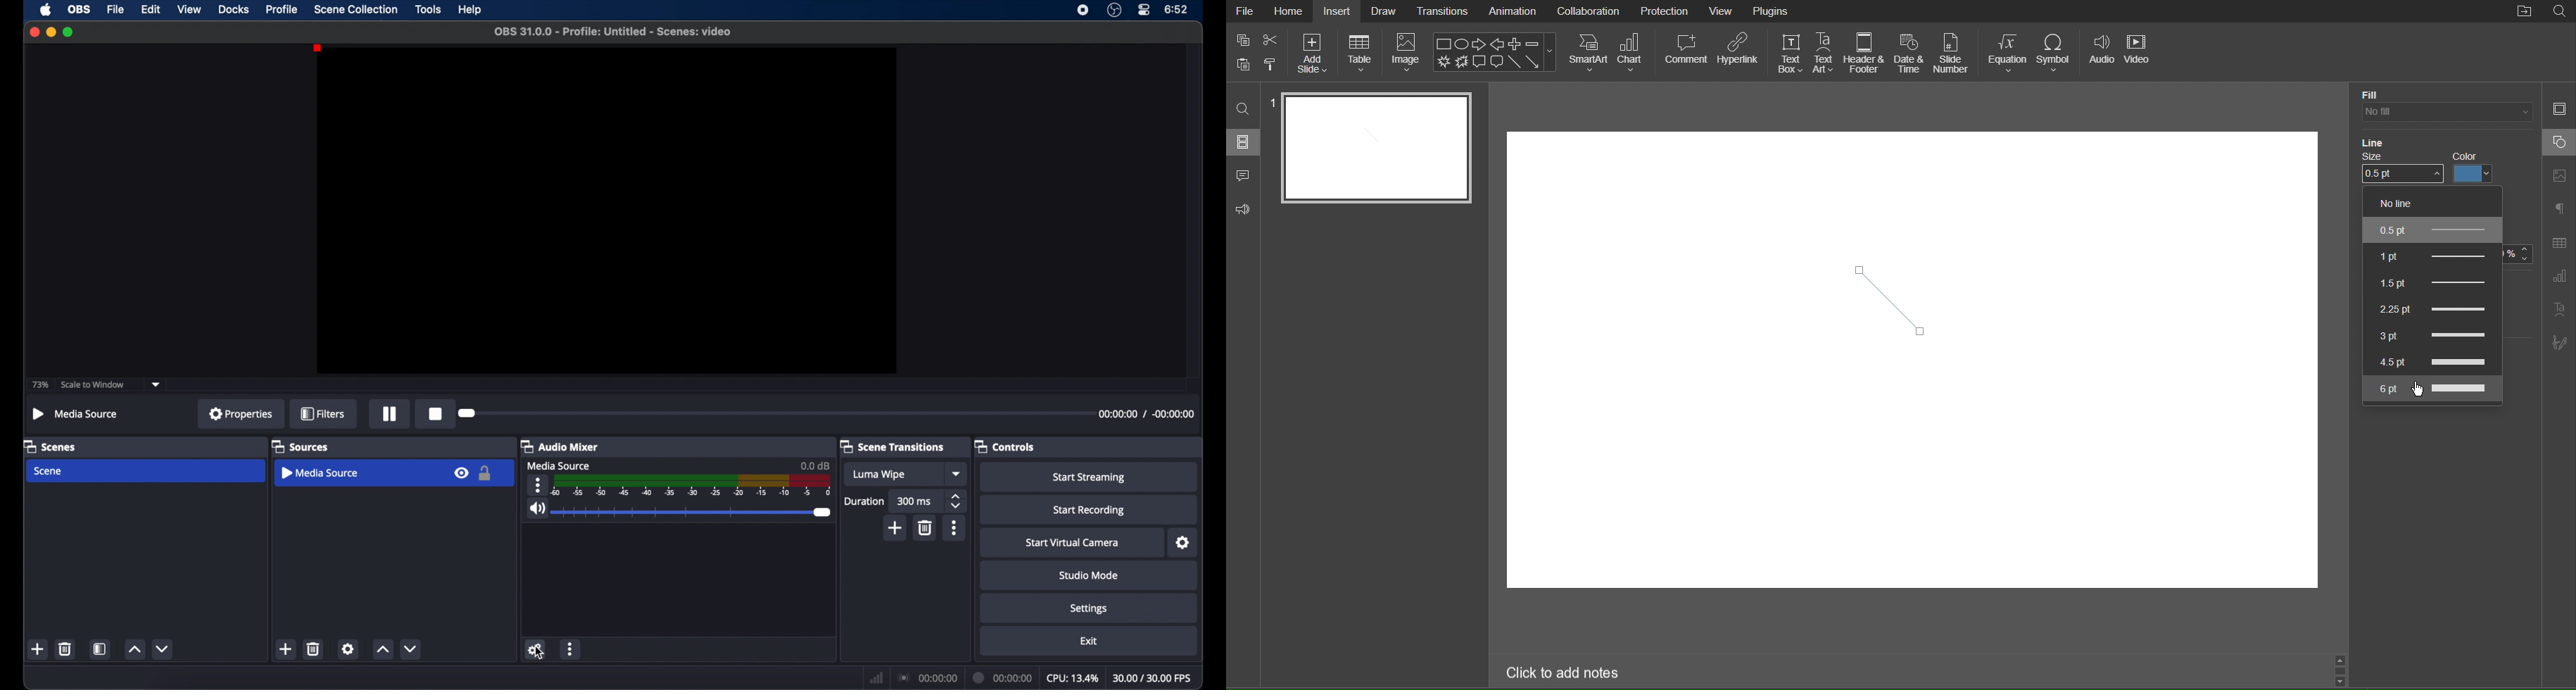 This screenshot has height=700, width=2576. Describe the element at coordinates (892, 446) in the screenshot. I see `scene transitions` at that location.